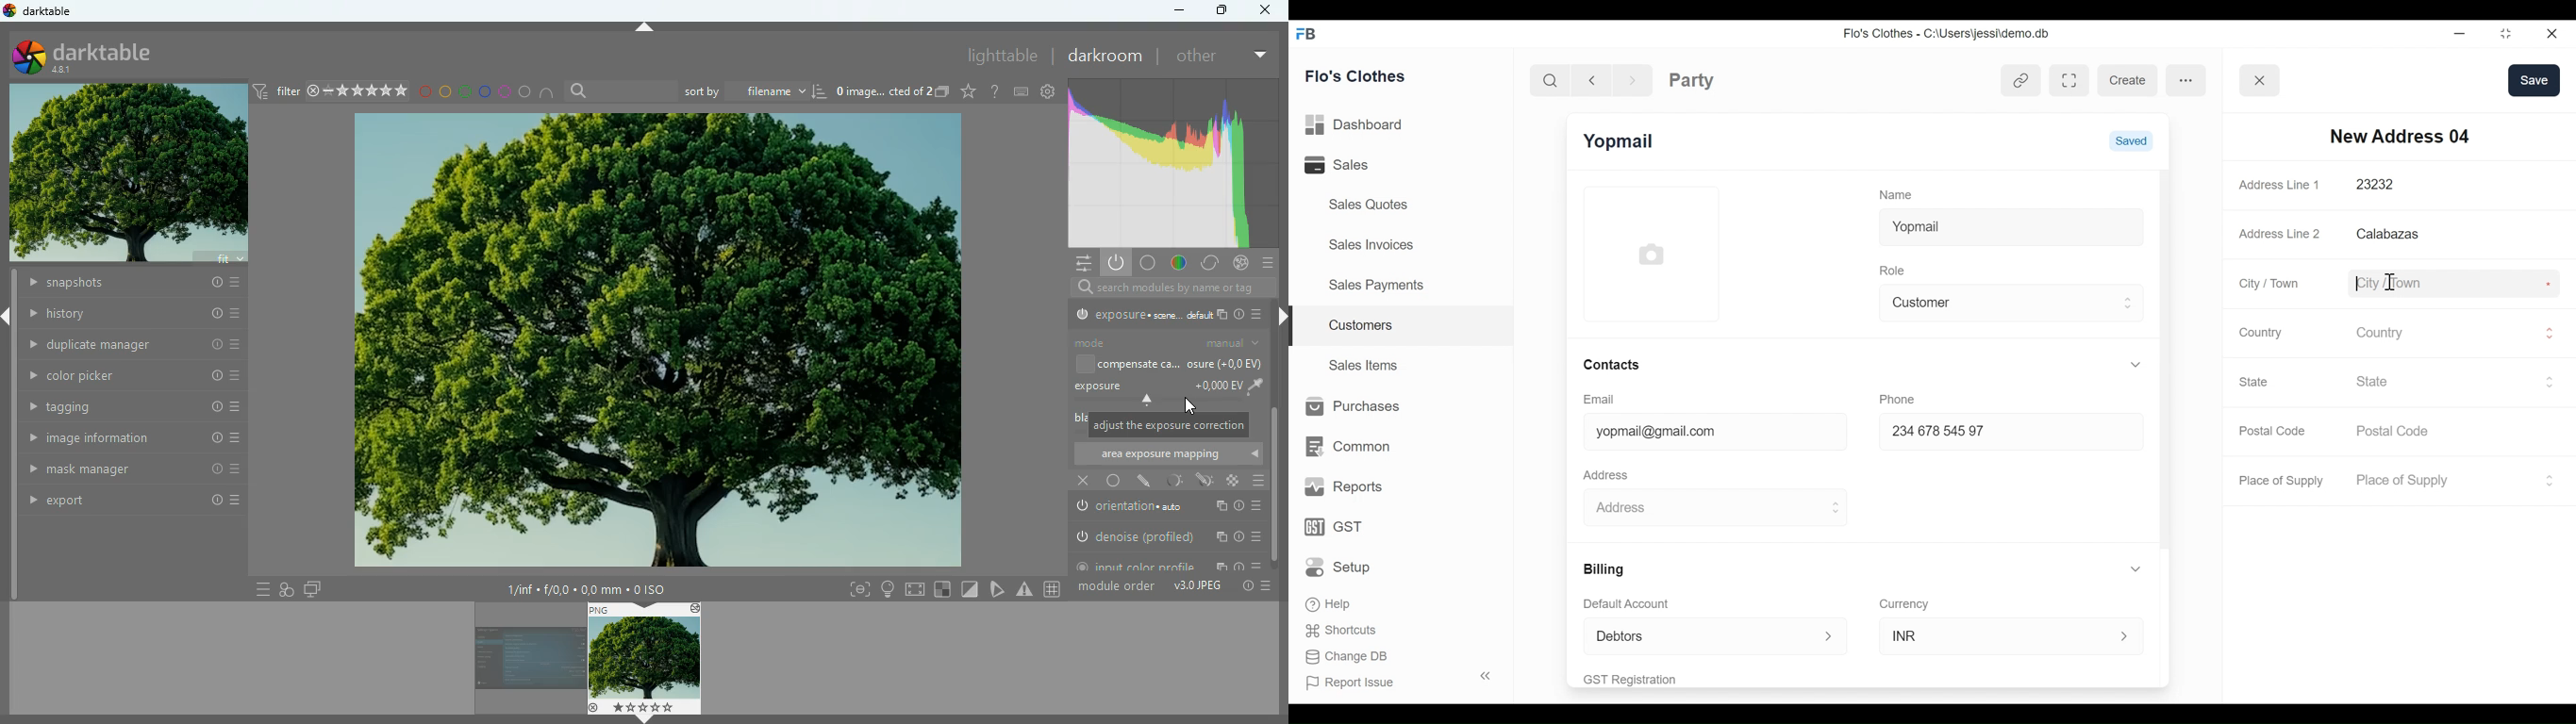 Image resolution: width=2576 pixels, height=728 pixels. I want to click on Change DB, so click(1347, 658).